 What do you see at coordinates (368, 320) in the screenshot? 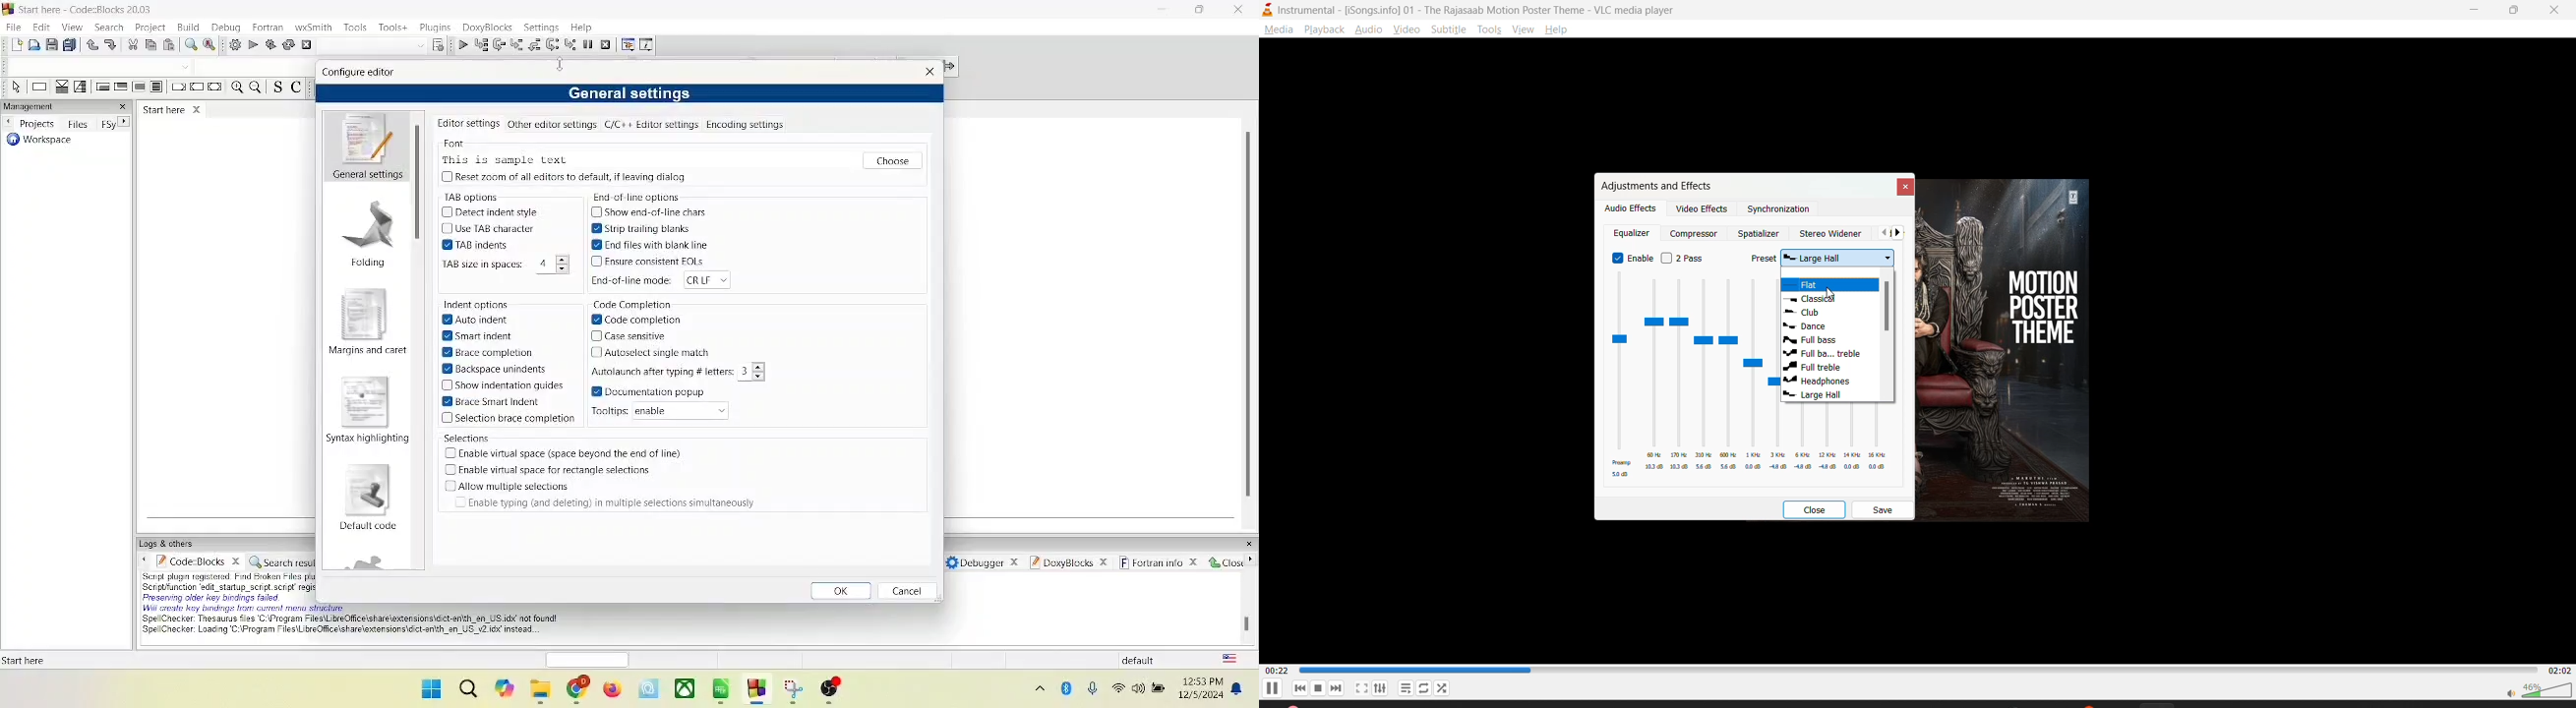
I see `margin and caret` at bounding box center [368, 320].